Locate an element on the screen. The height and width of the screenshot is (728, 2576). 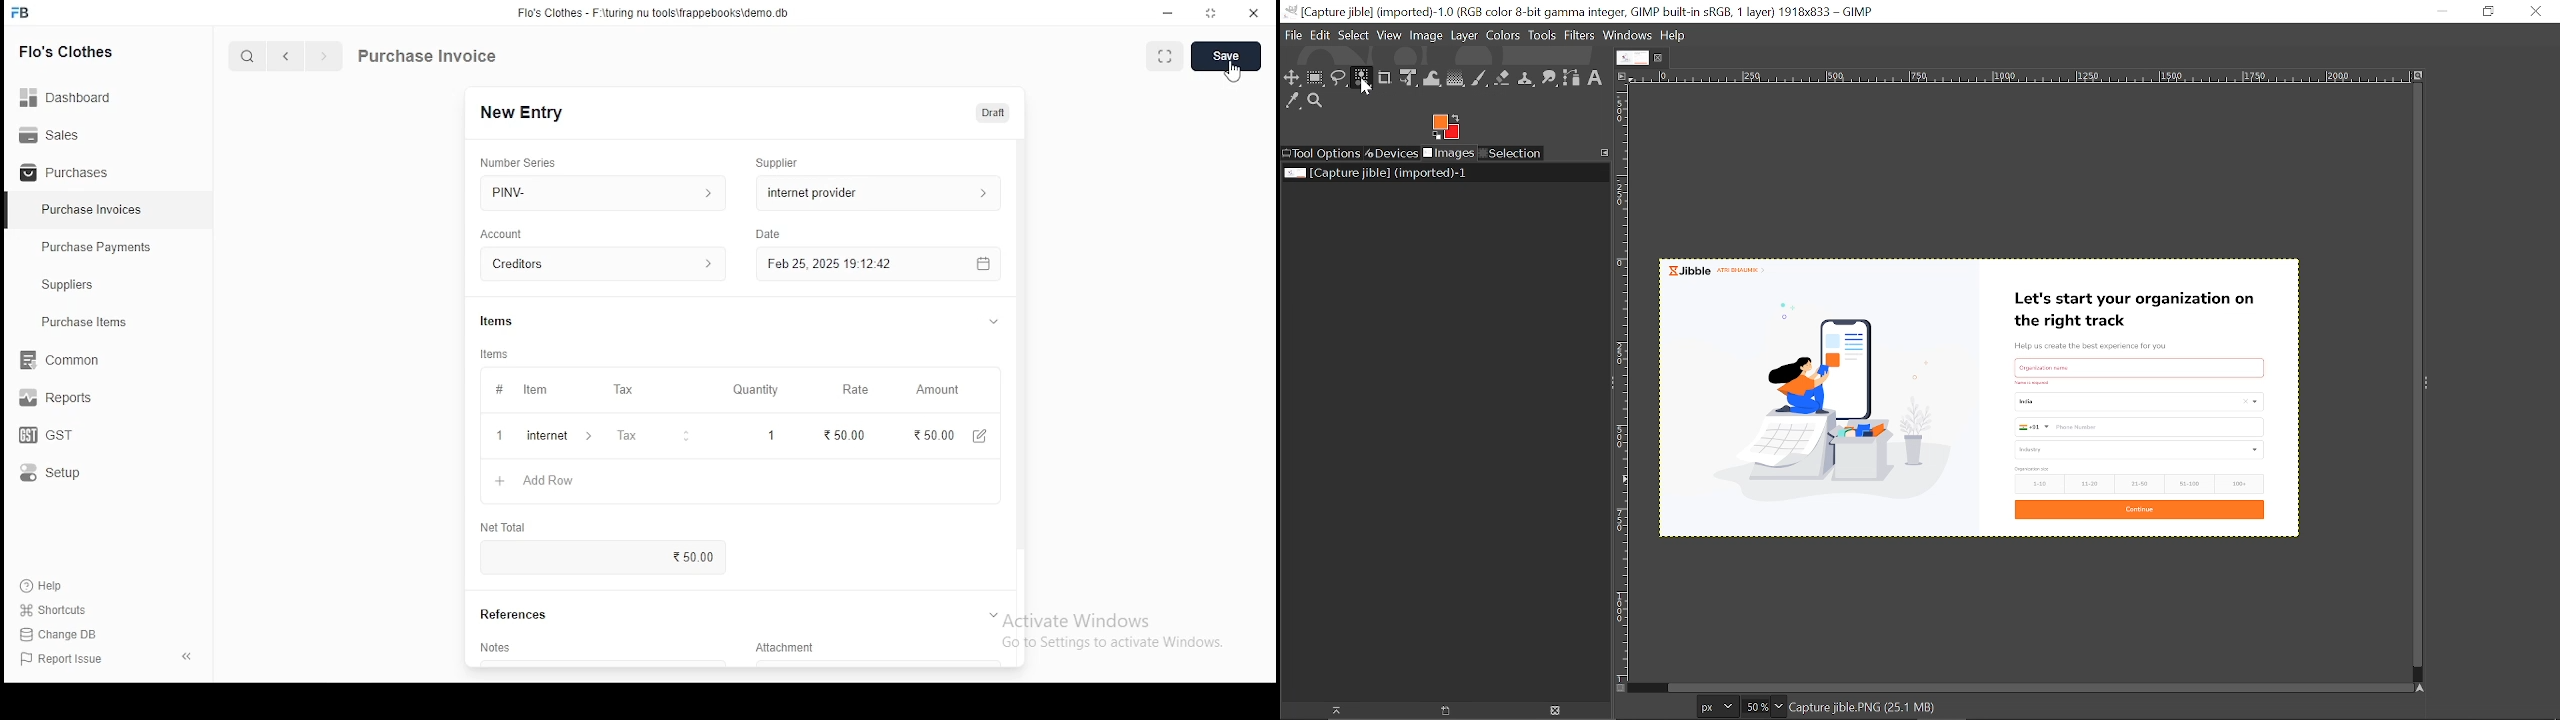
Current image is located at coordinates (1989, 397).